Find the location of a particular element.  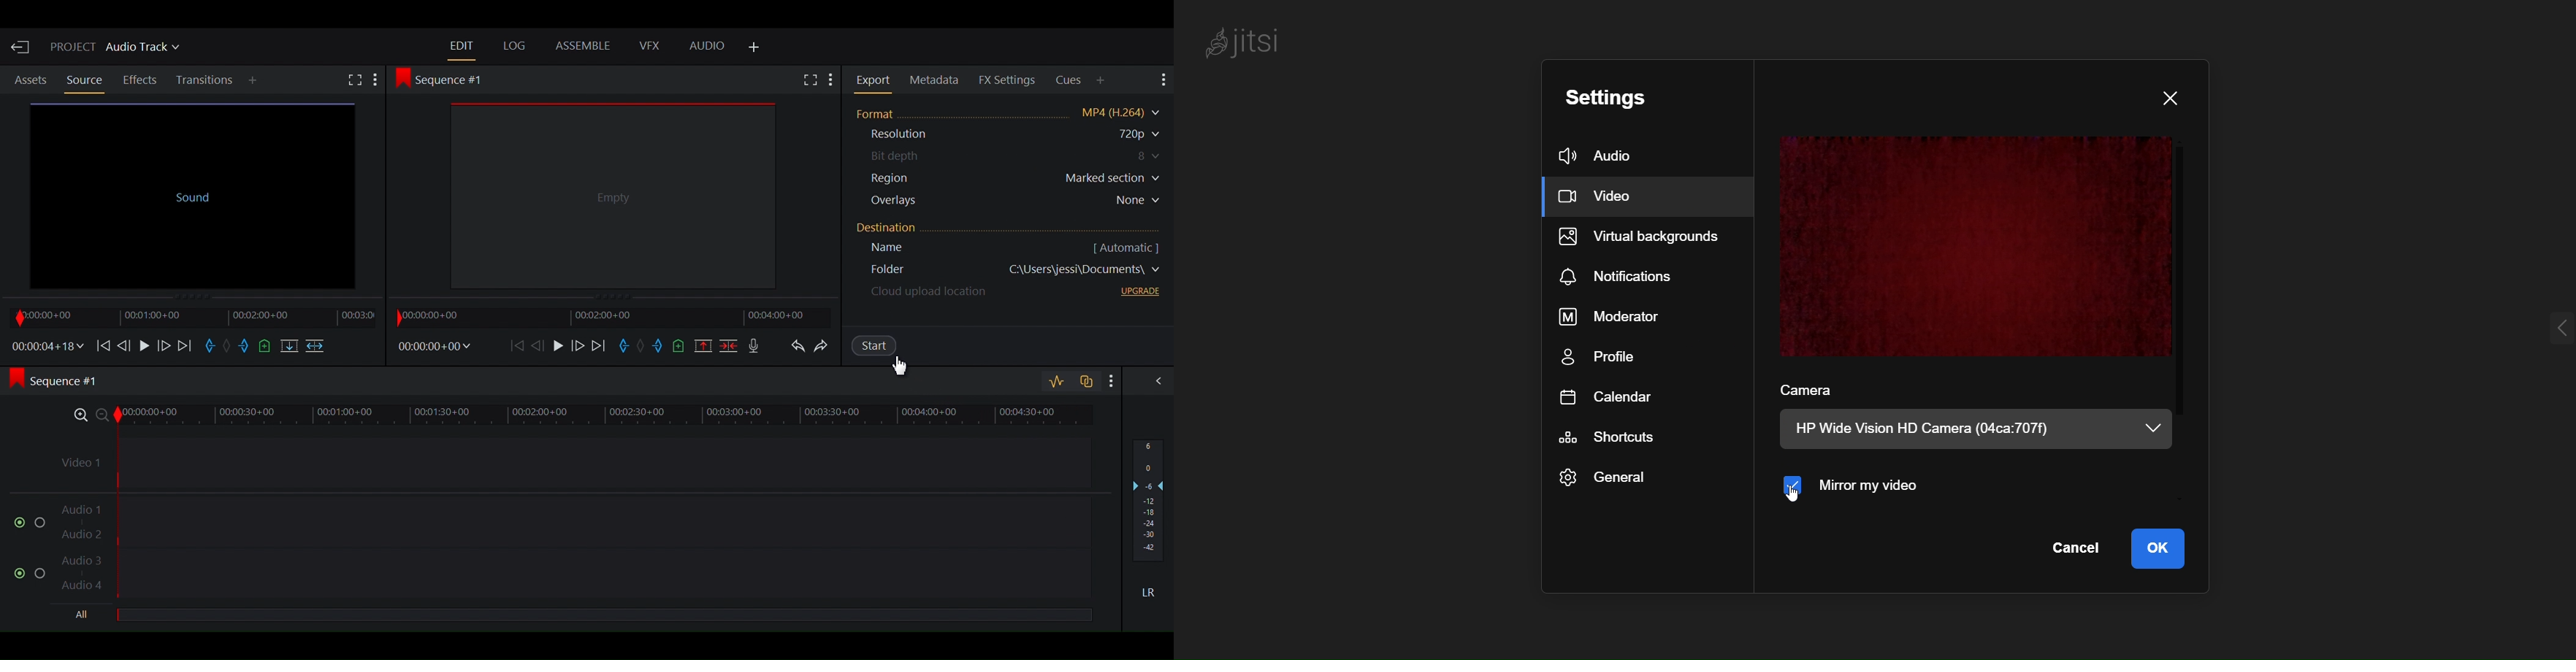

All is located at coordinates (85, 615).